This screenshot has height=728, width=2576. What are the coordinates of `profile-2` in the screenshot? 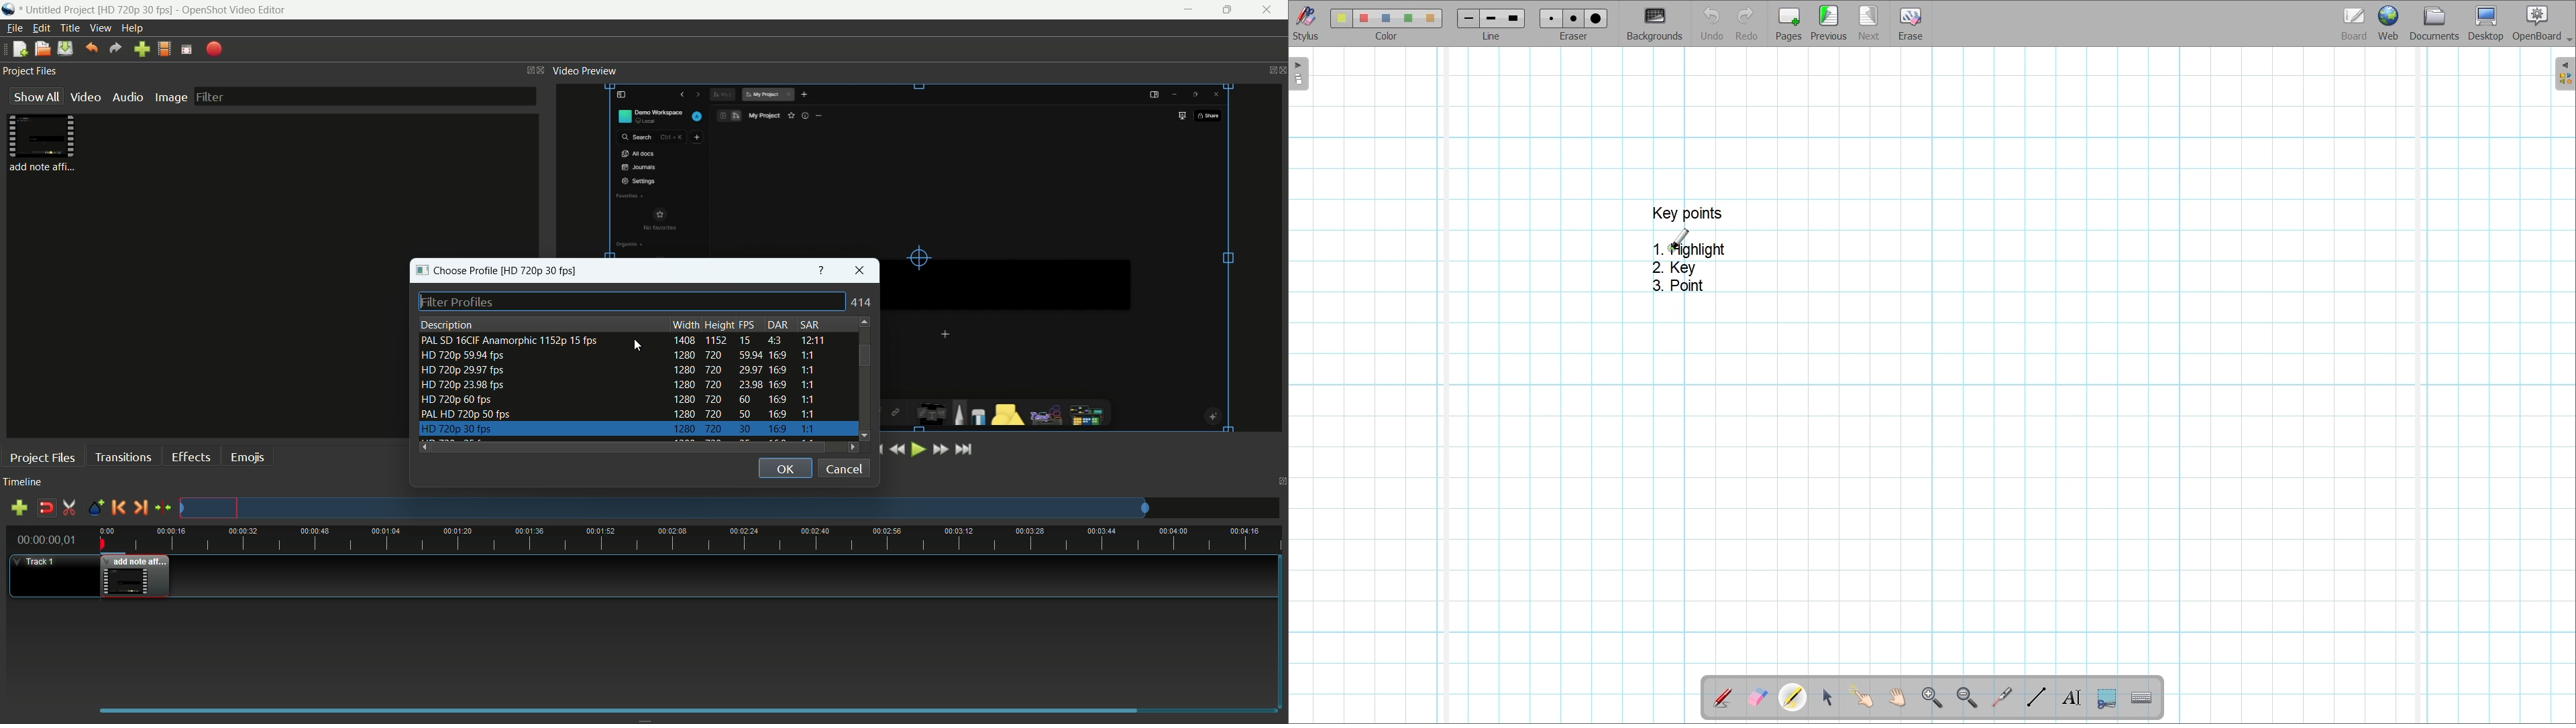 It's located at (623, 356).